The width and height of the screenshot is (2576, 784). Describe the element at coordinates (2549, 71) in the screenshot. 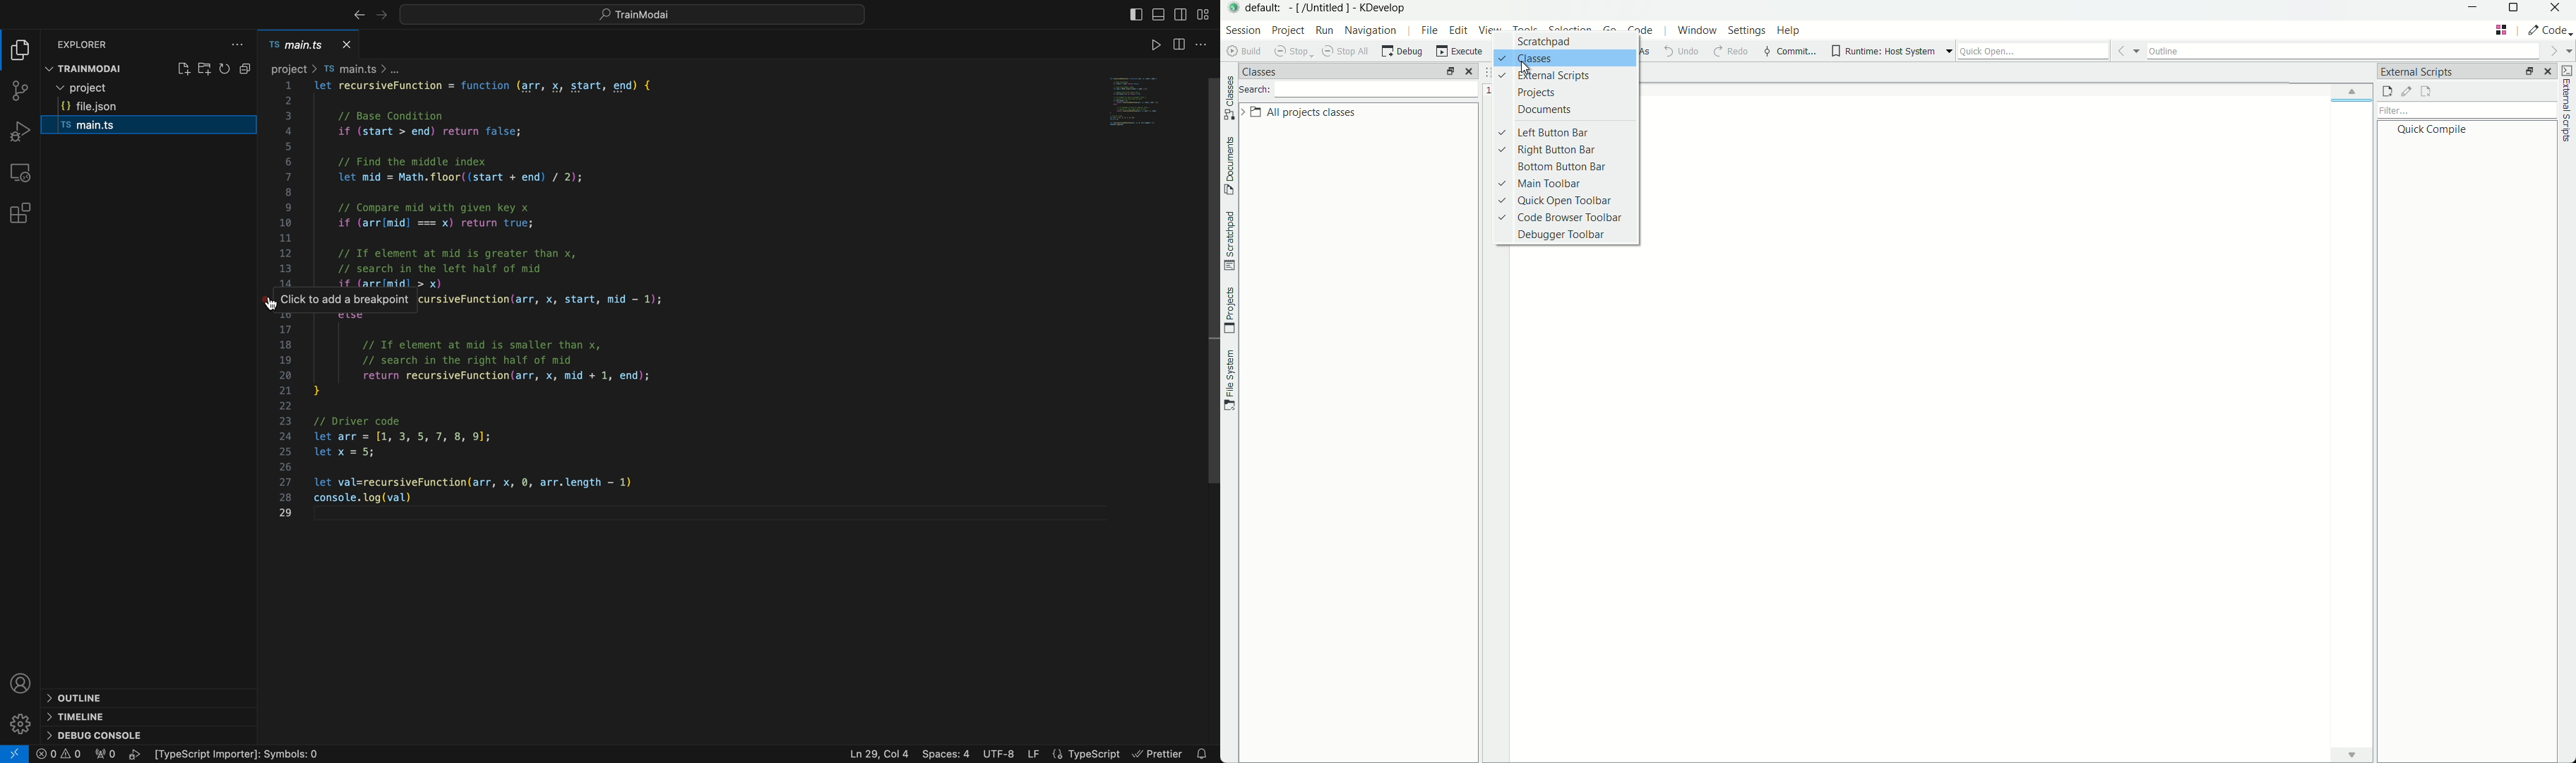

I see `close pane` at that location.